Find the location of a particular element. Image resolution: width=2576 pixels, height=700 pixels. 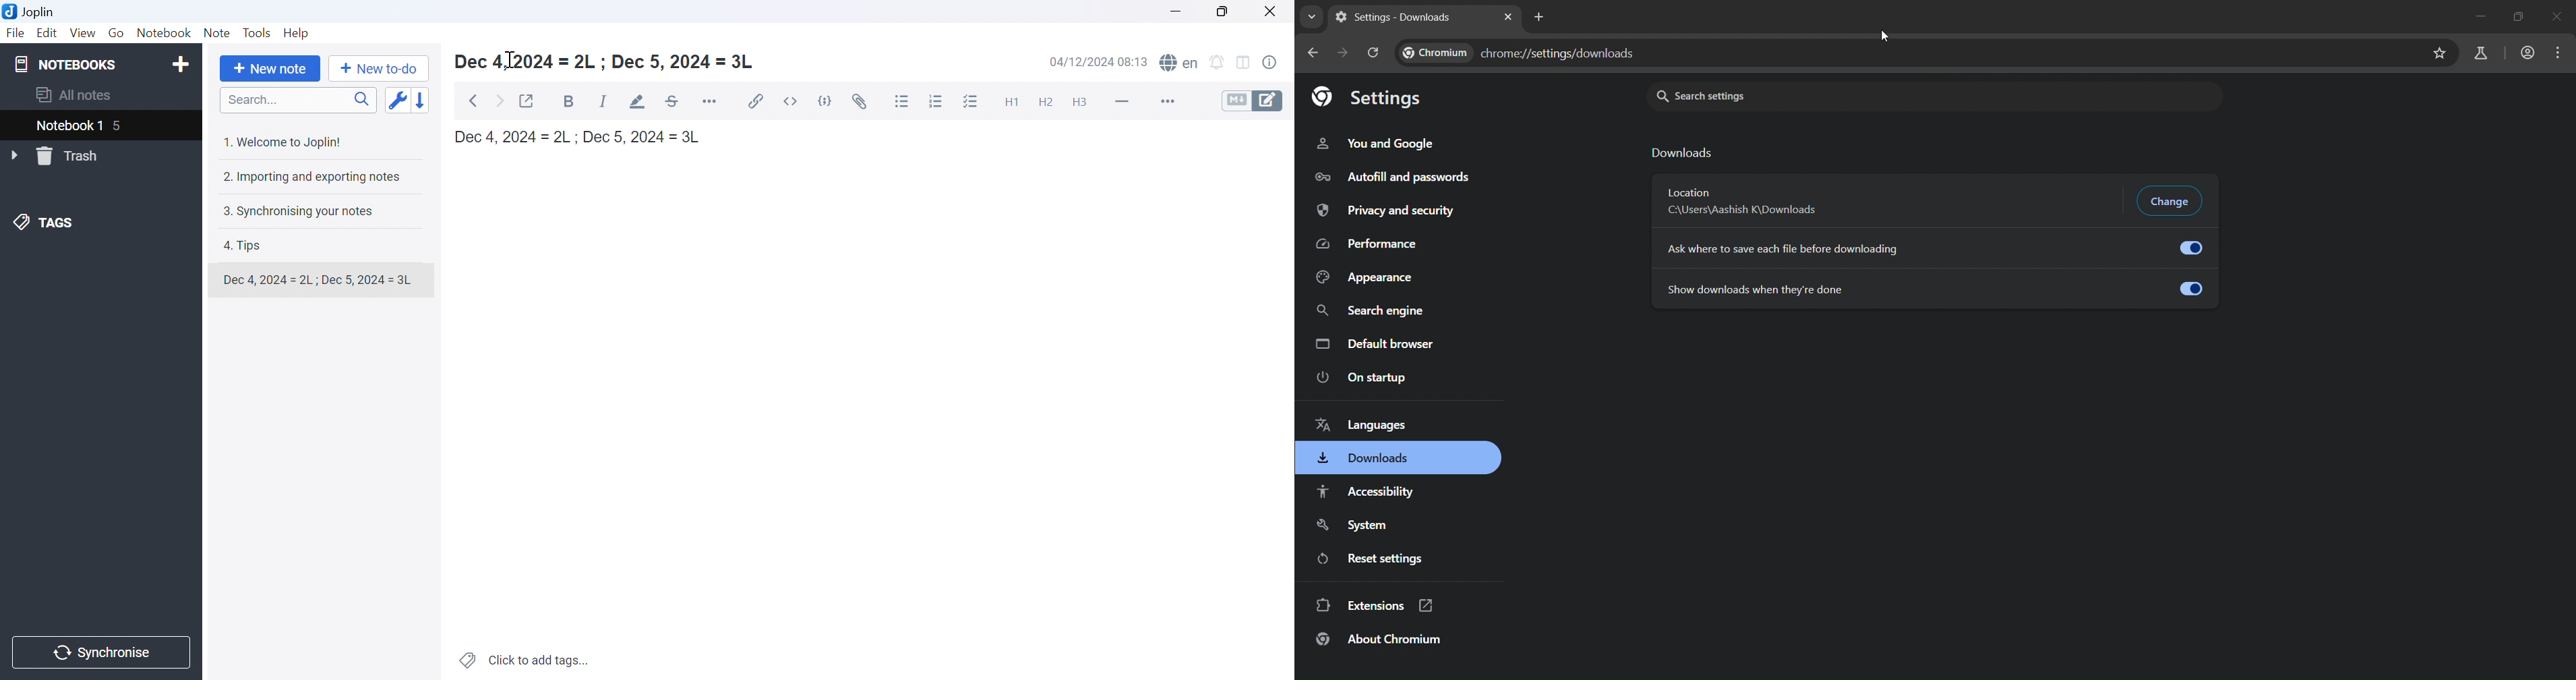

Highlight is located at coordinates (636, 101).